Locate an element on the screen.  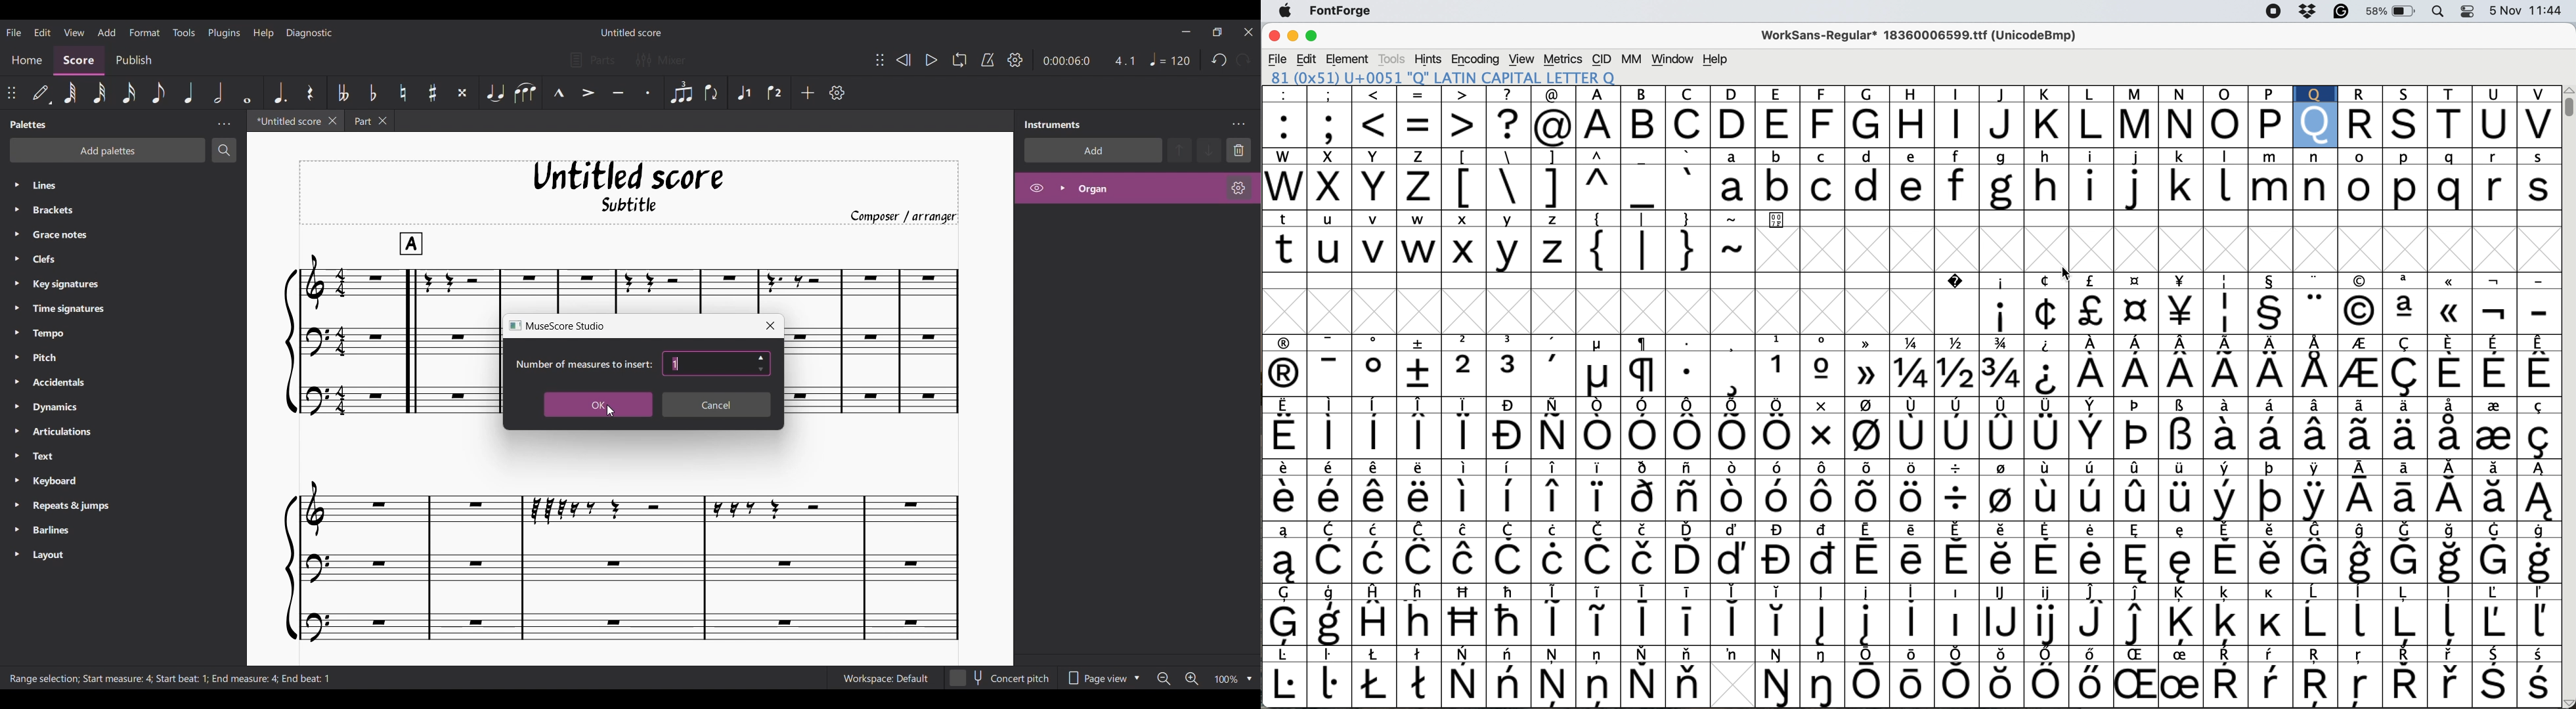
Redo is located at coordinates (1244, 60).